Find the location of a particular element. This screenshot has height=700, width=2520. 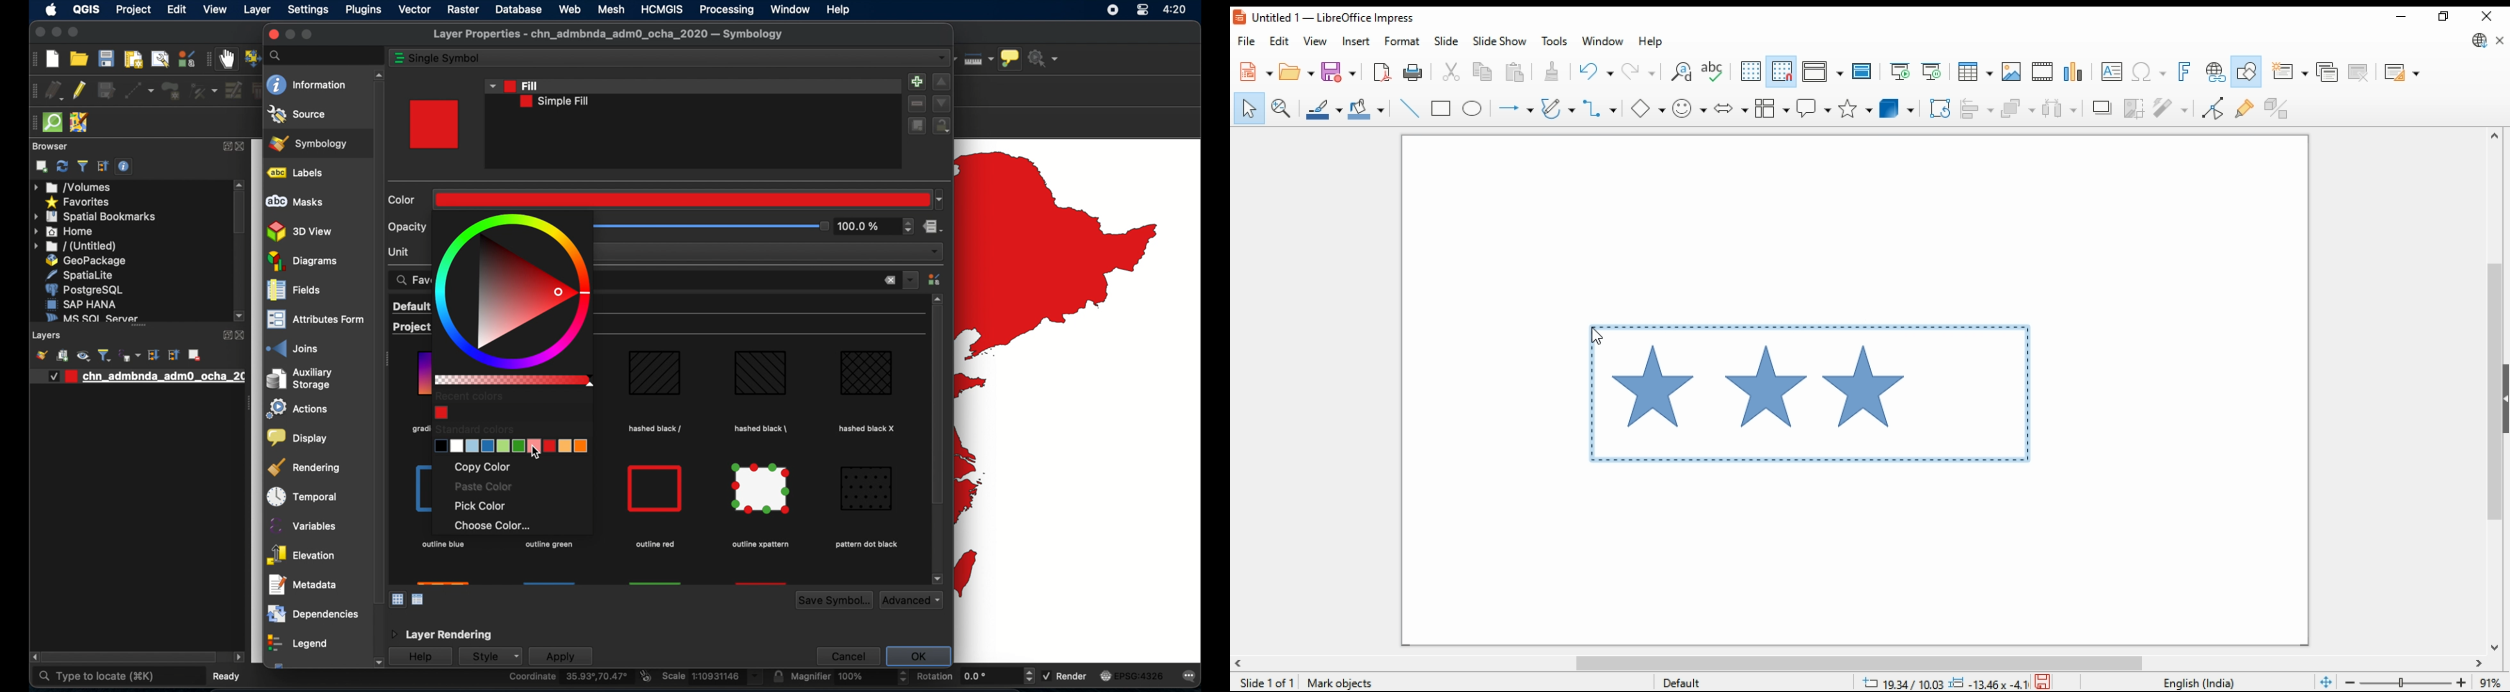

add symbol layer color is located at coordinates (916, 81).